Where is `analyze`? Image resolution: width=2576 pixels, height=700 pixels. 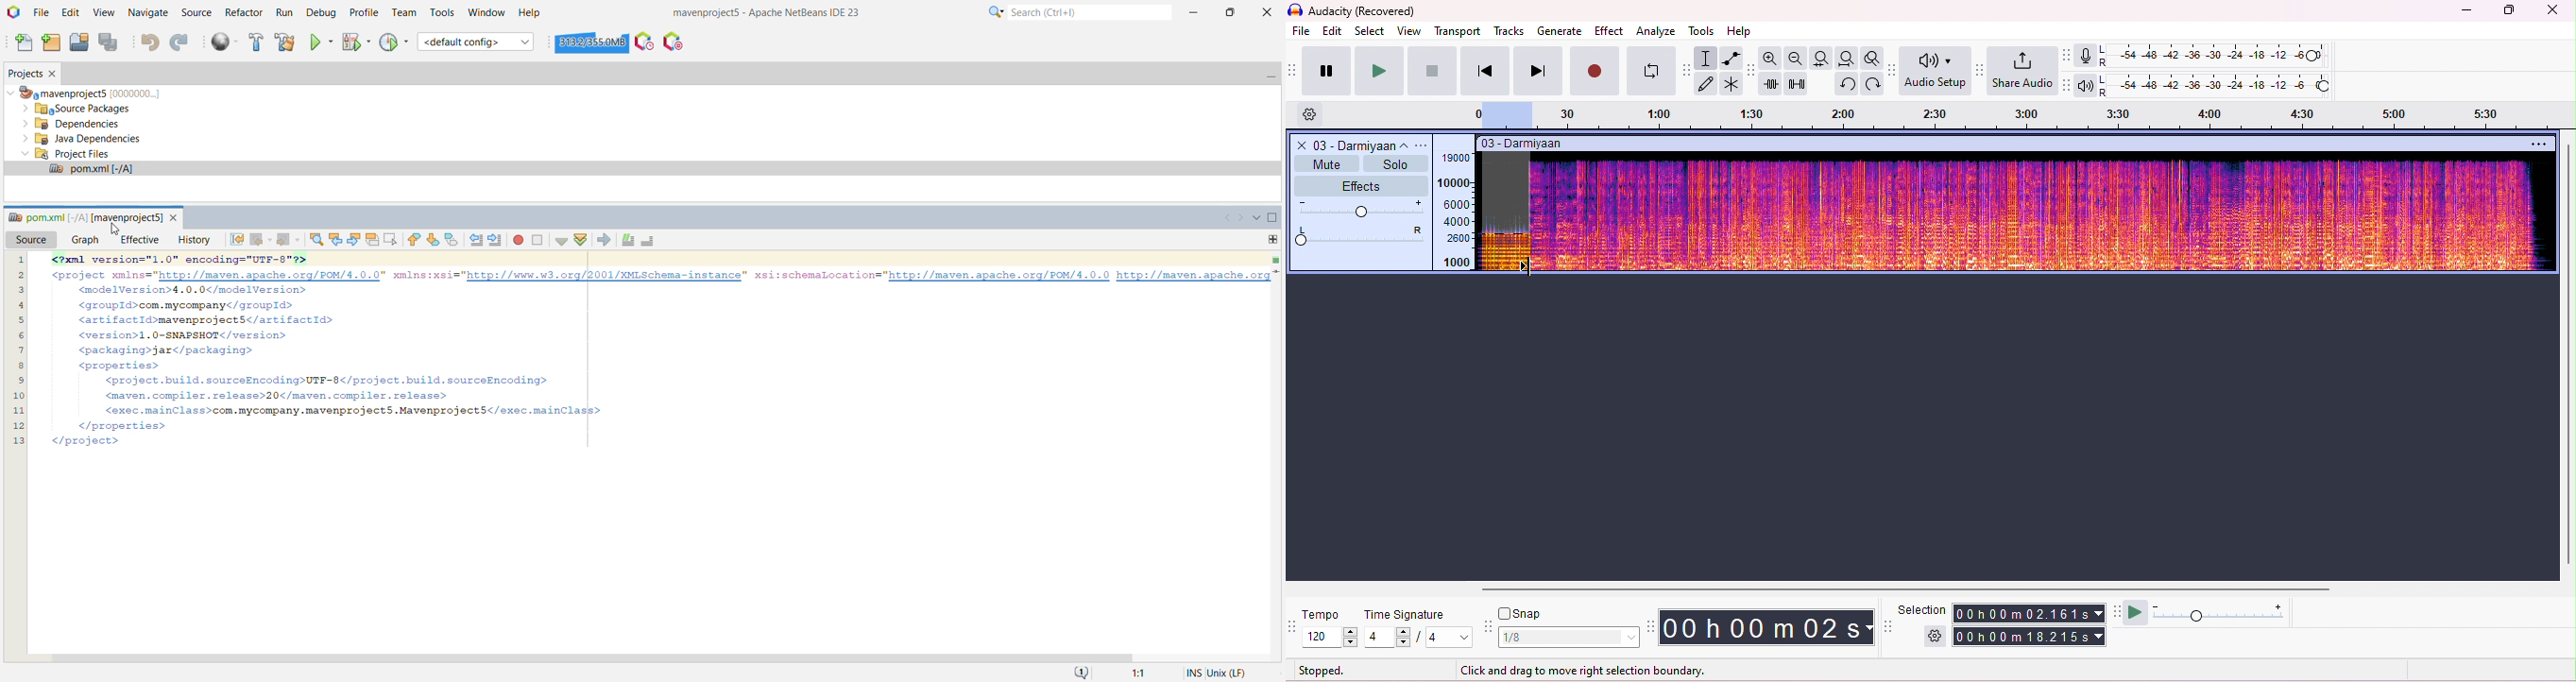
analyze is located at coordinates (1655, 31).